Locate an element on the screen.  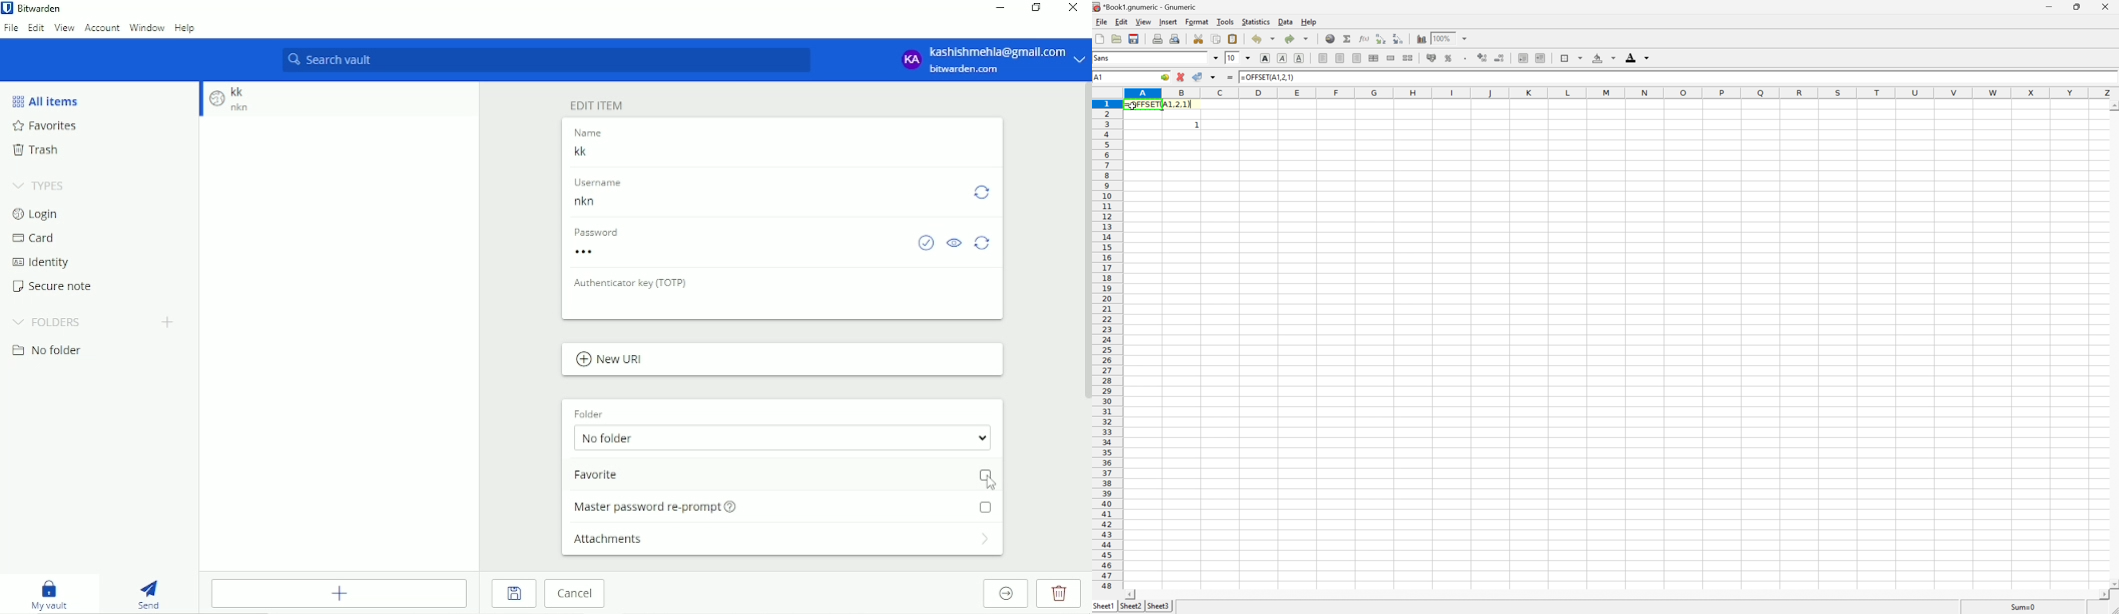
Master password re-prompt is located at coordinates (779, 506).